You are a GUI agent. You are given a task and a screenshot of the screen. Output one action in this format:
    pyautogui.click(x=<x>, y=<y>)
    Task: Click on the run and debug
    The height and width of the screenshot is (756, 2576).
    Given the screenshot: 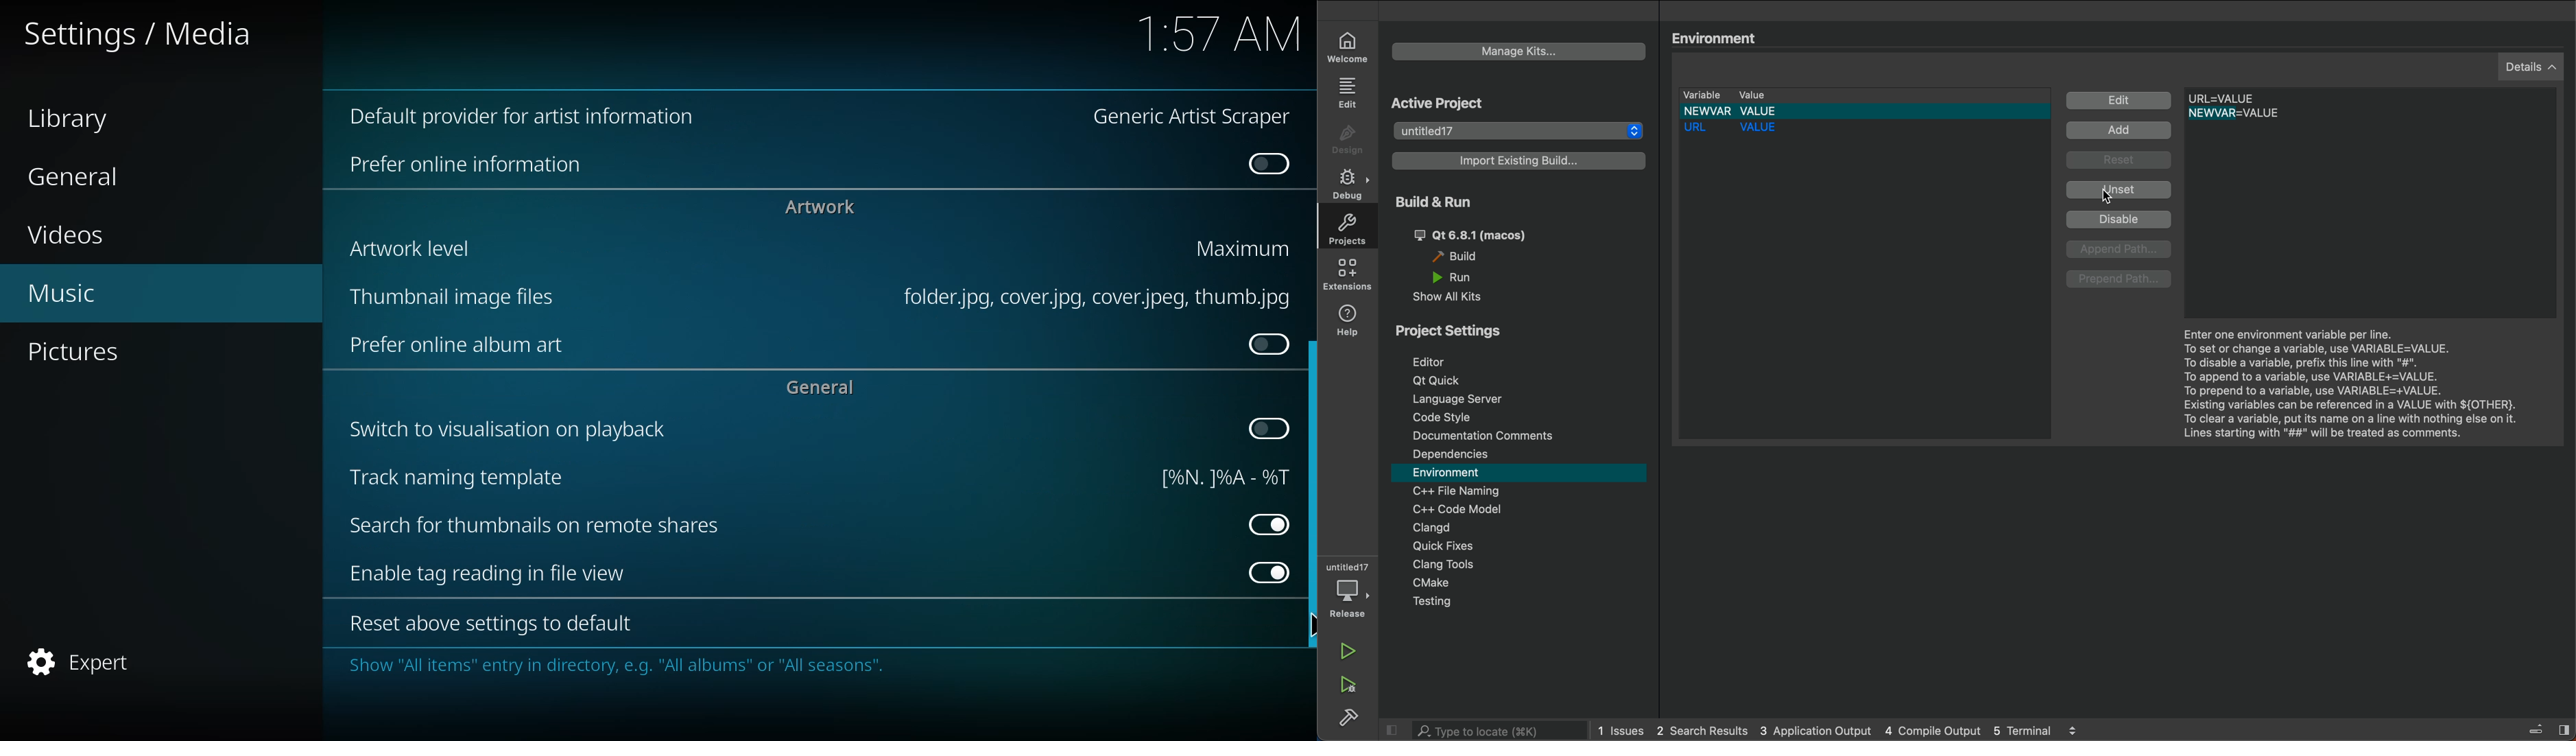 What is the action you would take?
    pyautogui.click(x=1356, y=686)
    